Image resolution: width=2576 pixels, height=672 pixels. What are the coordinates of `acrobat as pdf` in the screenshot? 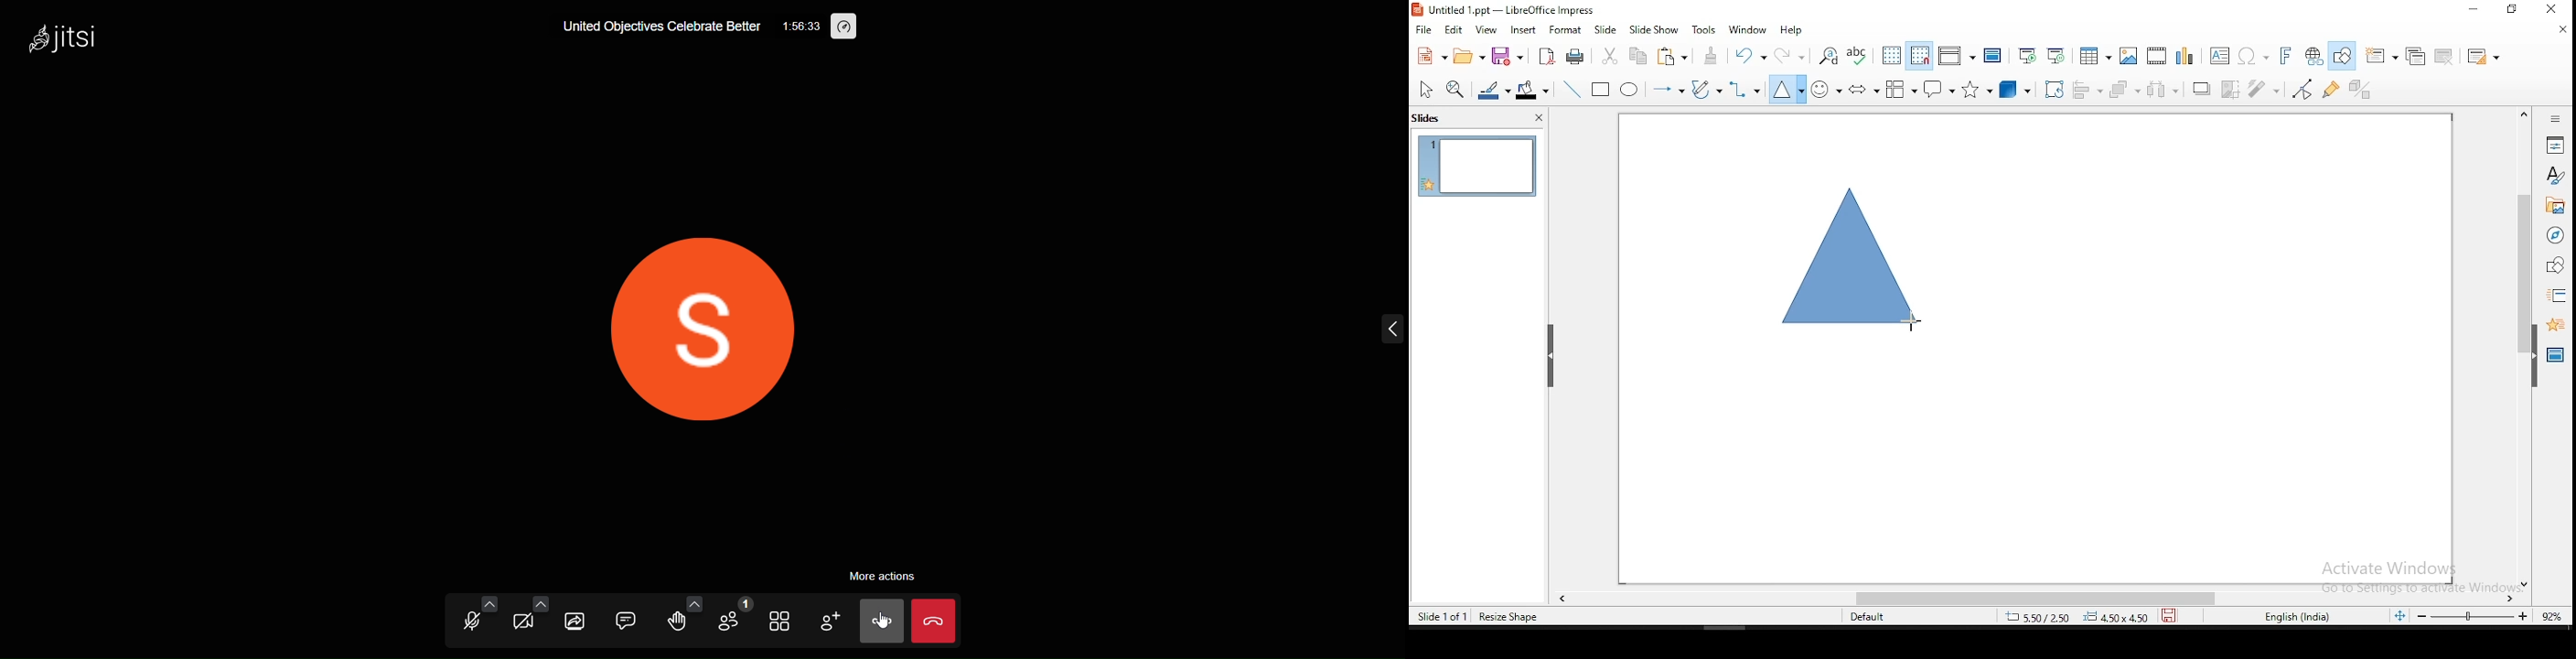 It's located at (1547, 57).